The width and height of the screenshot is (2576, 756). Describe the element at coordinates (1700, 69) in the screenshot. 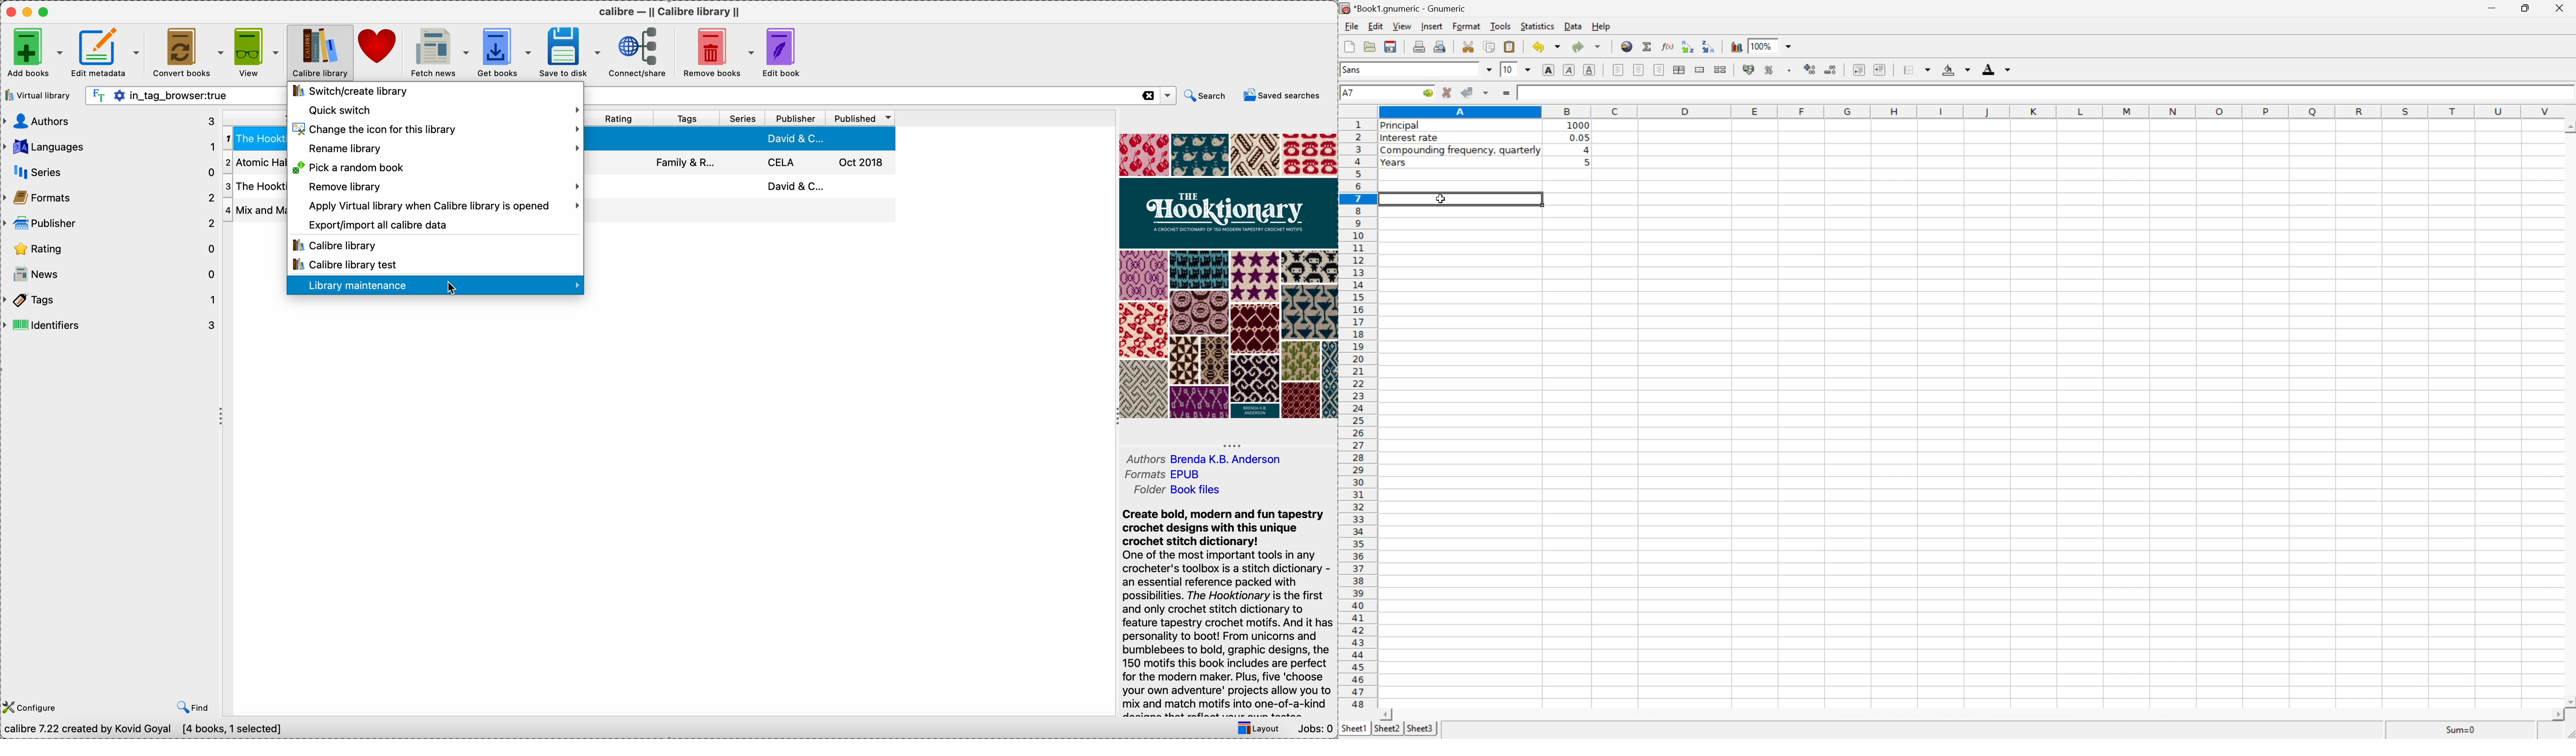

I see `merge range of cells` at that location.